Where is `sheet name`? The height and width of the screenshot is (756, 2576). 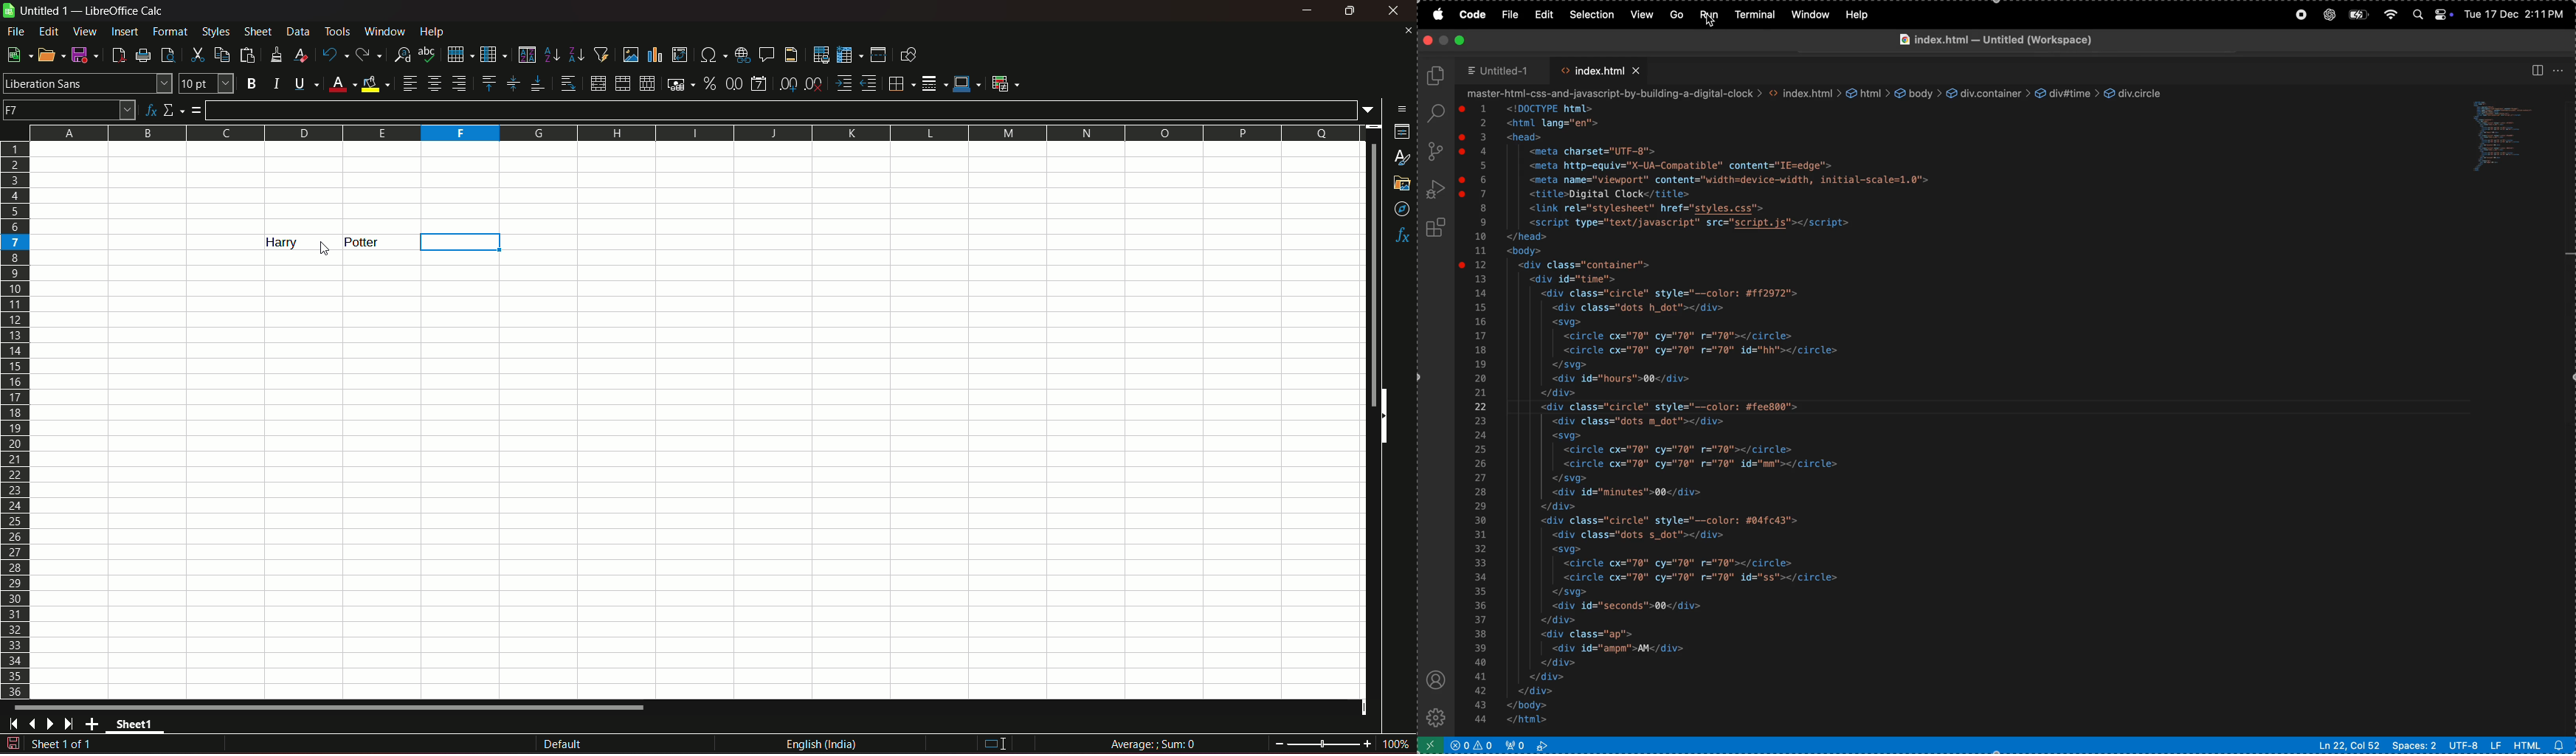 sheet name is located at coordinates (38, 11).